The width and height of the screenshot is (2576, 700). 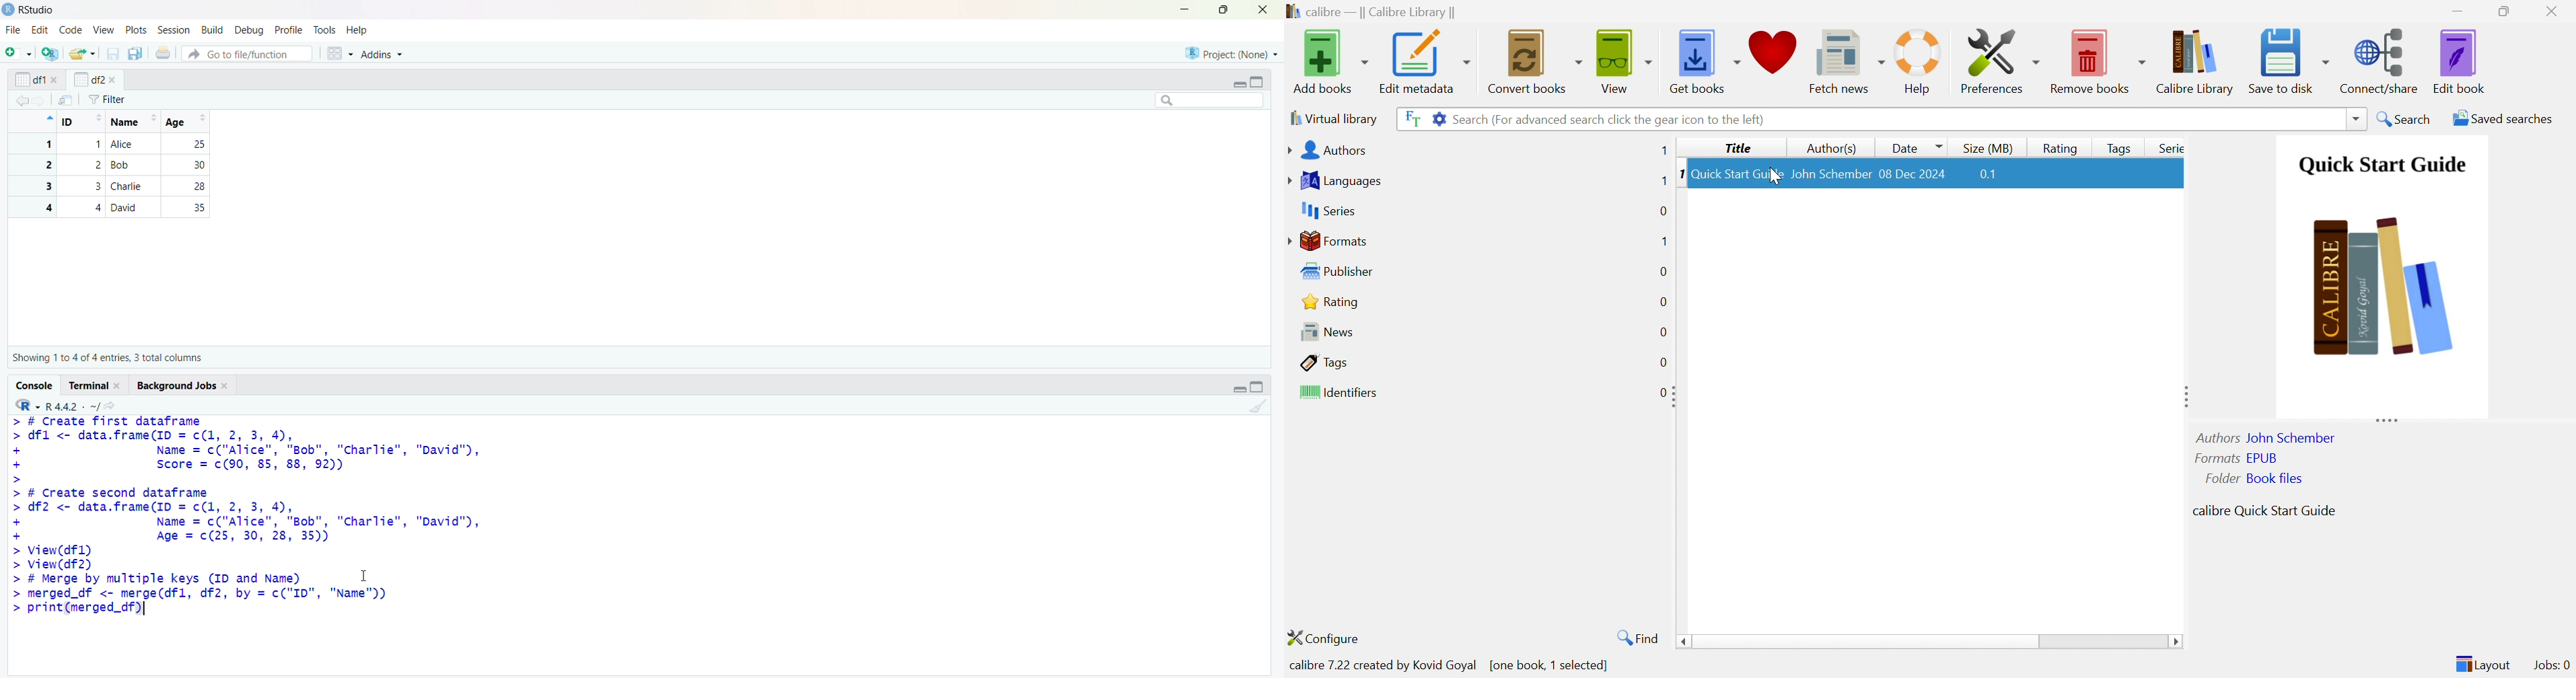 What do you see at coordinates (1232, 53) in the screenshot?
I see `project (none)` at bounding box center [1232, 53].